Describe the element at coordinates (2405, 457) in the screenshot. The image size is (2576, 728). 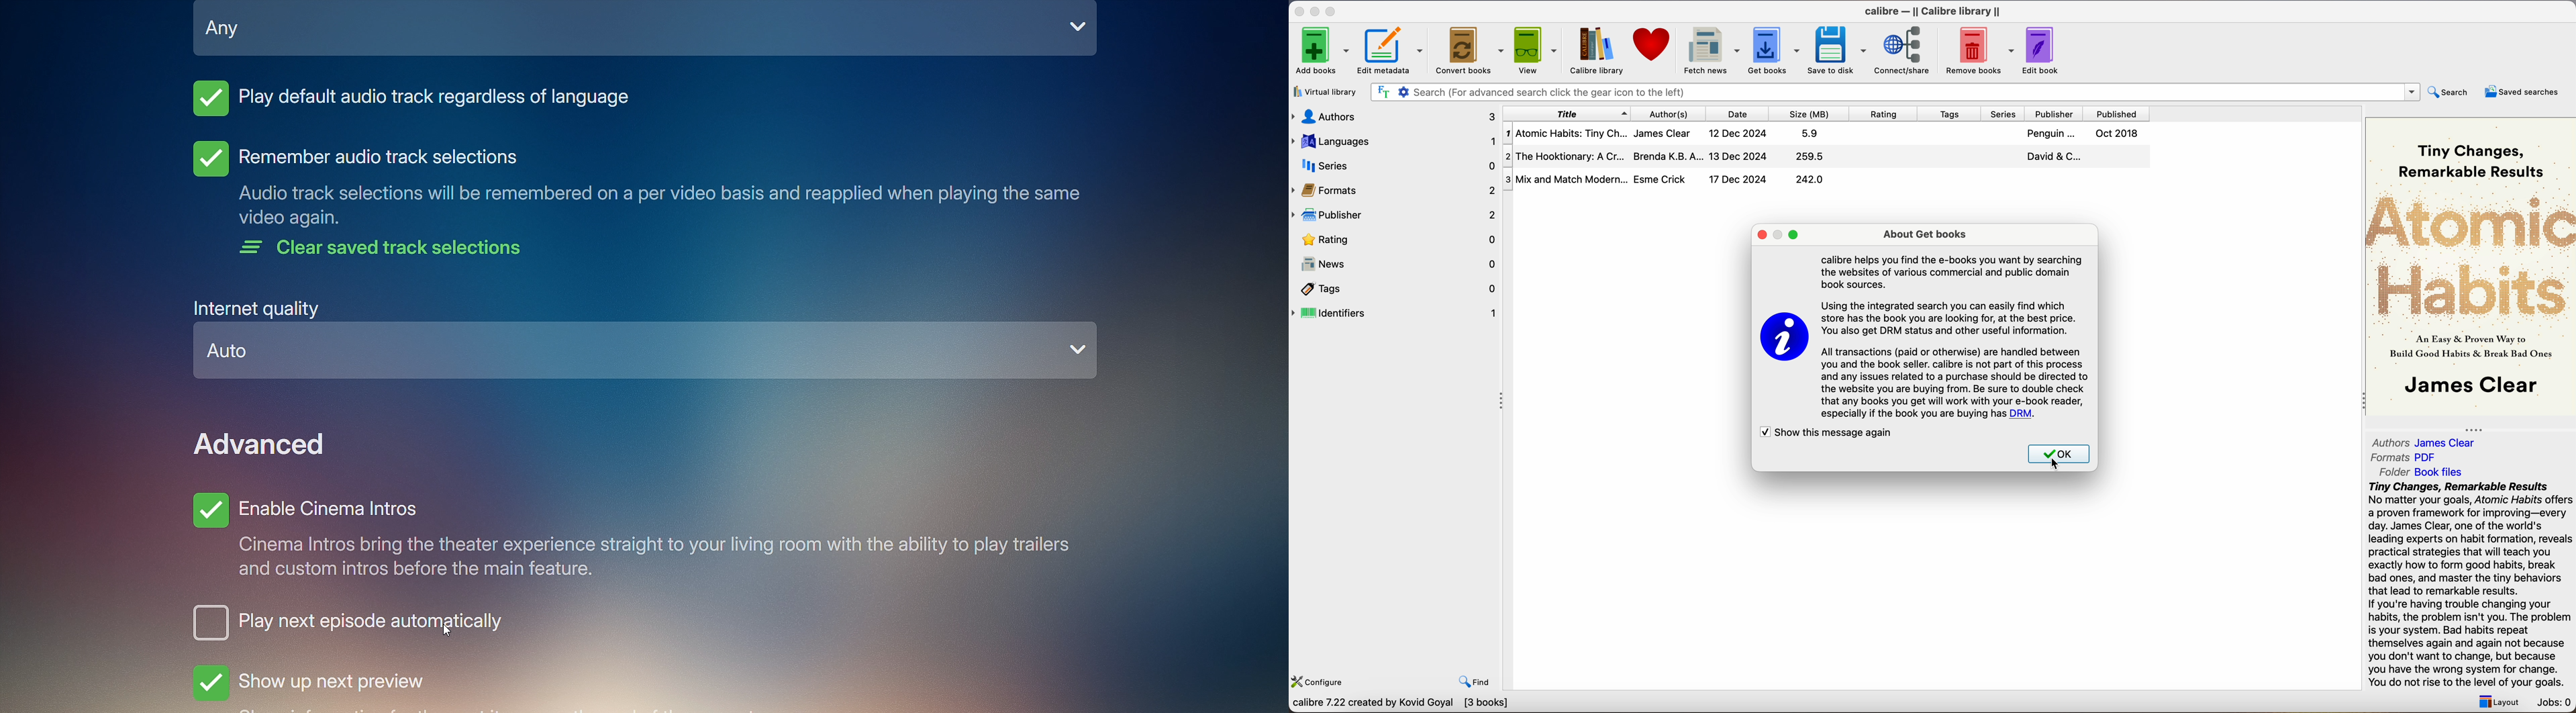
I see `Formats PDF` at that location.